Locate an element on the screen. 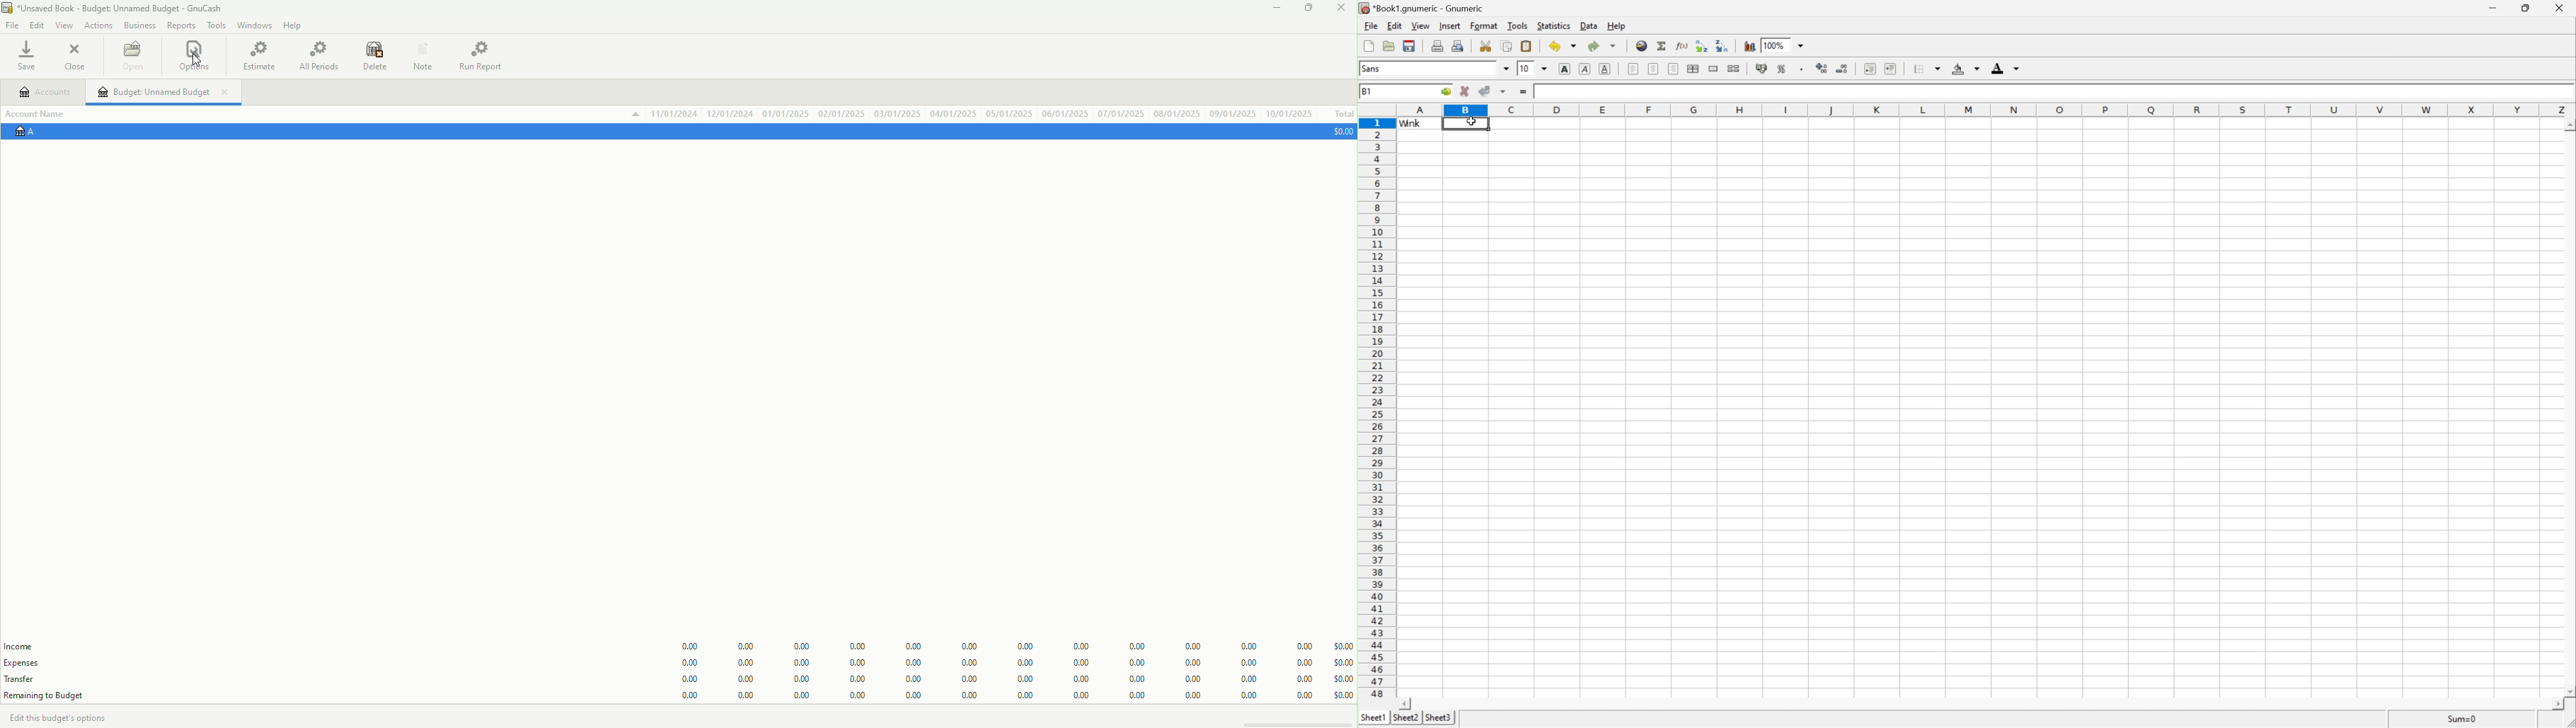 Image resolution: width=2576 pixels, height=728 pixels. Open is located at coordinates (132, 58).